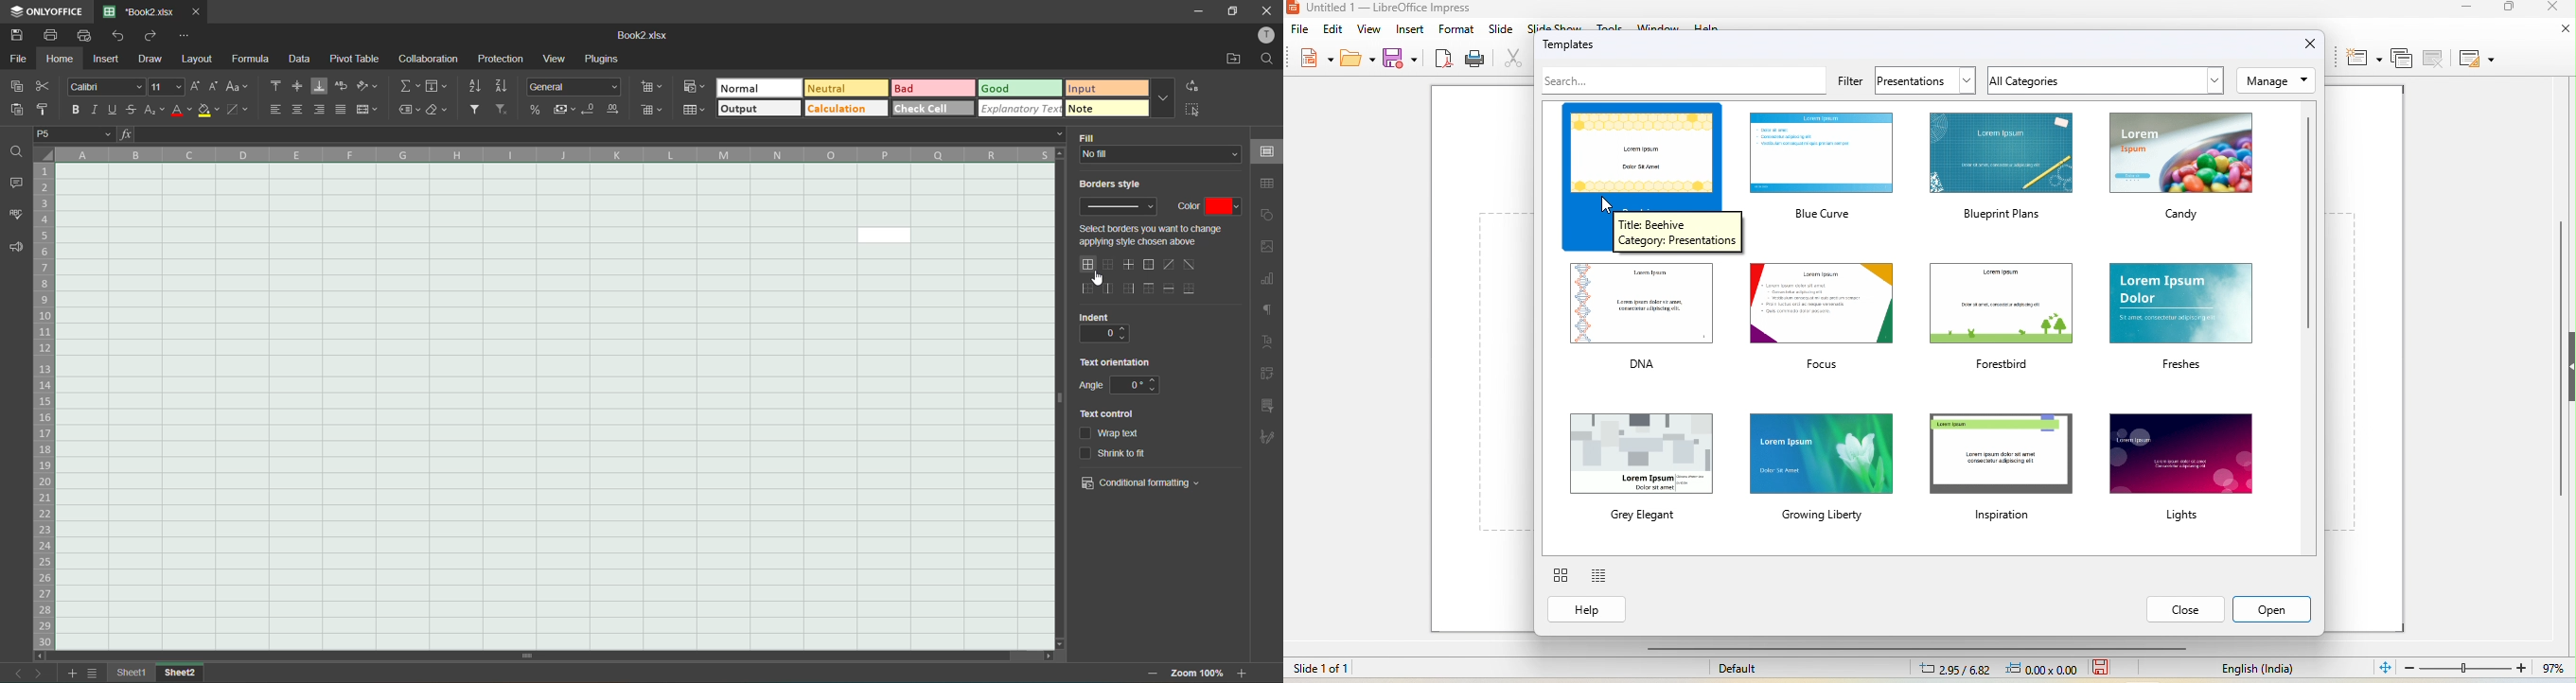 The image size is (2576, 700). I want to click on merge and center, so click(368, 110).